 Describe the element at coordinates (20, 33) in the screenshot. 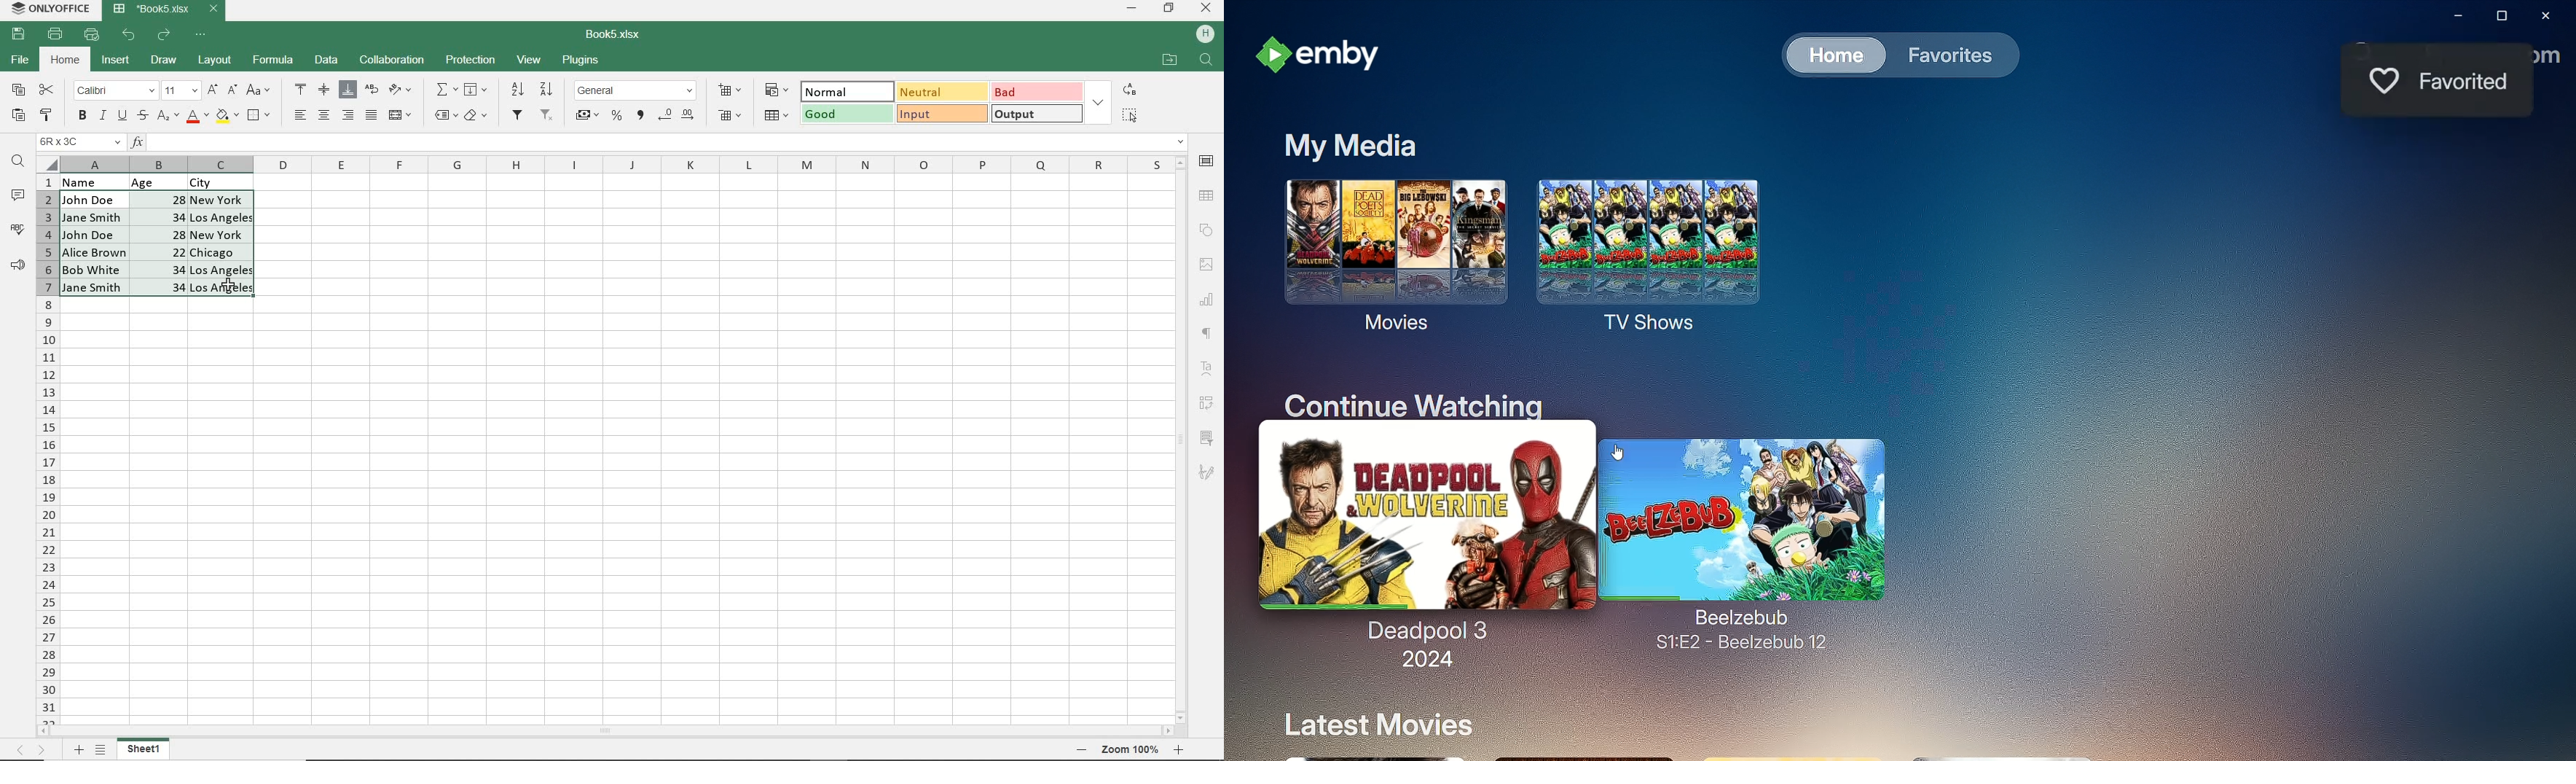

I see `SAVE` at that location.